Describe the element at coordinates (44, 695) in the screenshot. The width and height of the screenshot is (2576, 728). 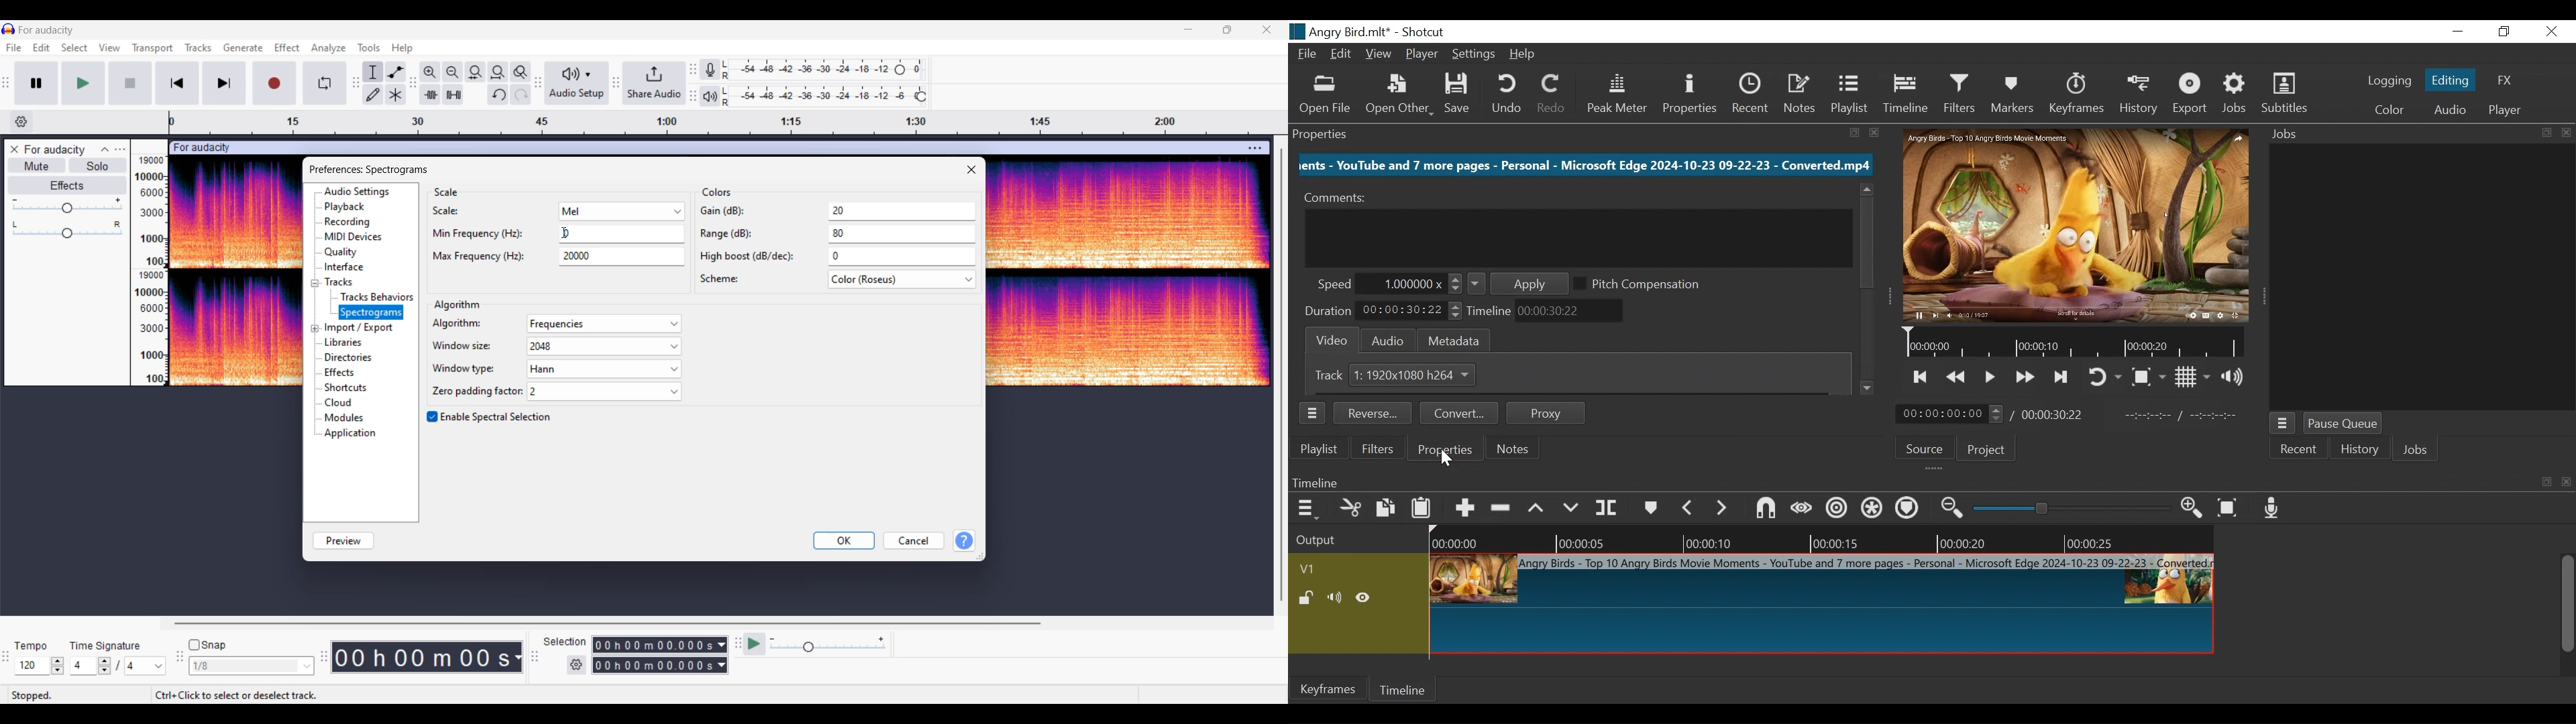
I see `stopped` at that location.